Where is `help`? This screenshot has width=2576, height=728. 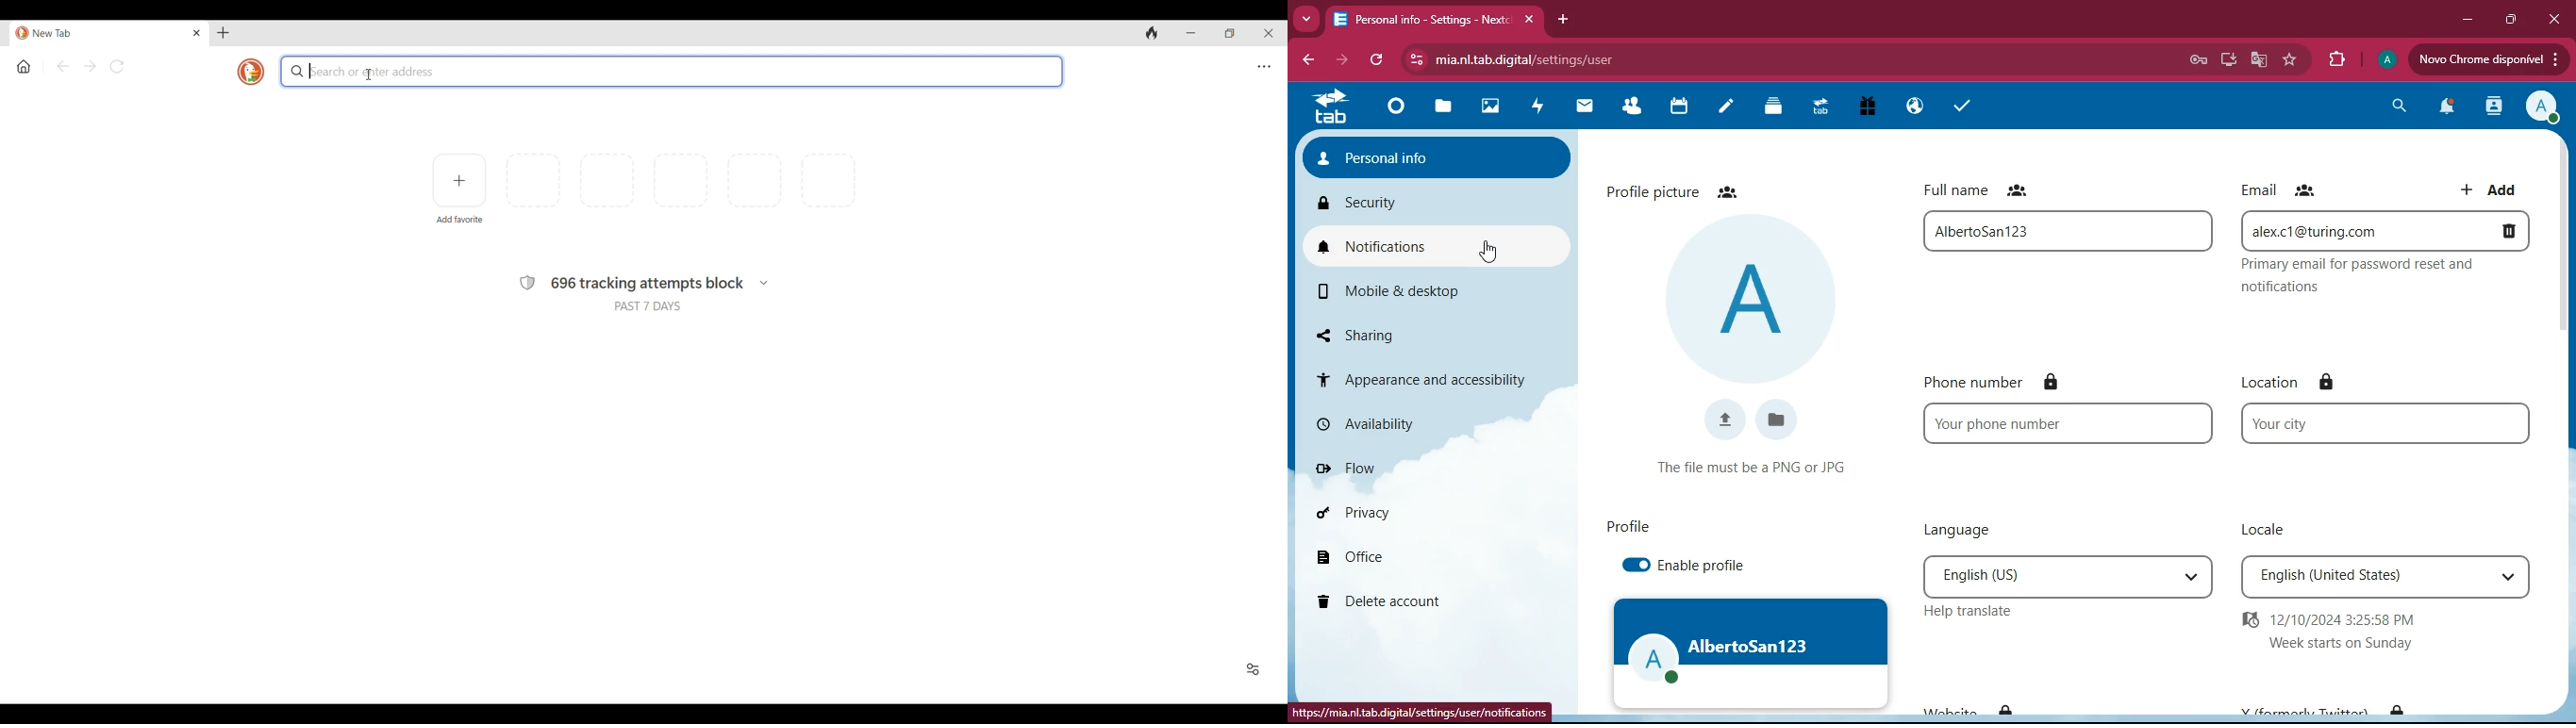
help is located at coordinates (1977, 611).